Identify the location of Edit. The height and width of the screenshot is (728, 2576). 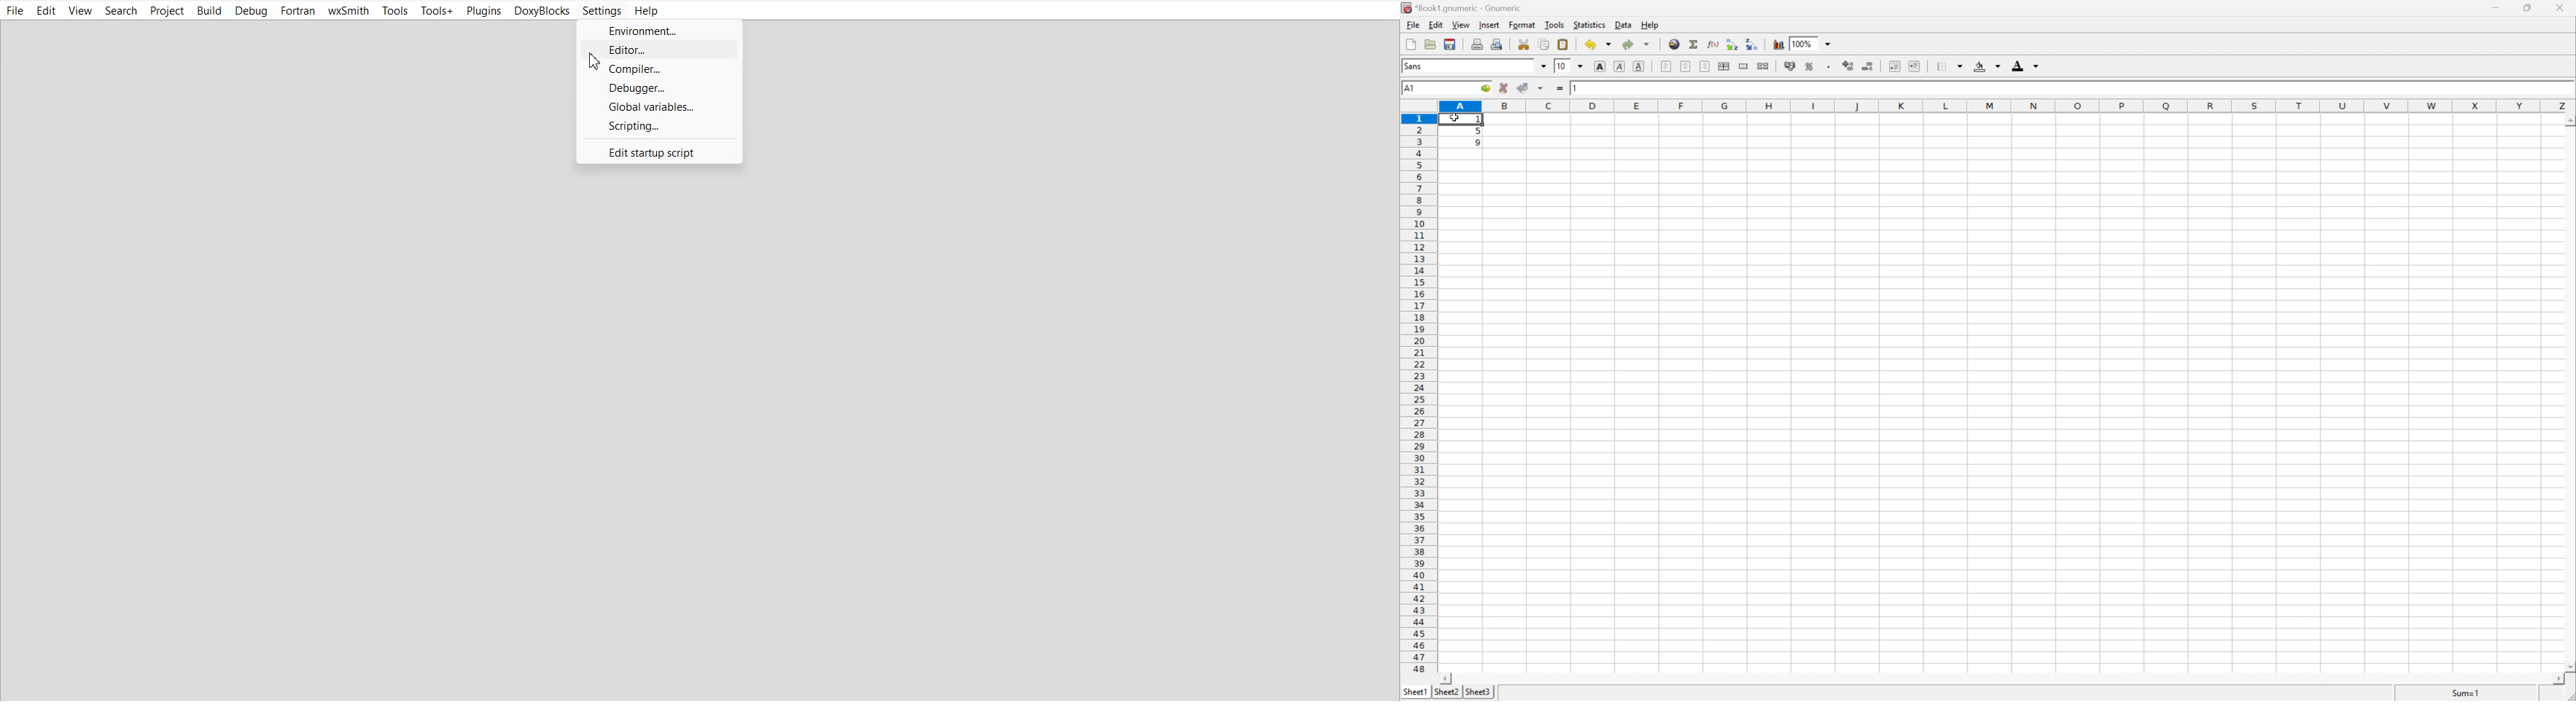
(47, 11).